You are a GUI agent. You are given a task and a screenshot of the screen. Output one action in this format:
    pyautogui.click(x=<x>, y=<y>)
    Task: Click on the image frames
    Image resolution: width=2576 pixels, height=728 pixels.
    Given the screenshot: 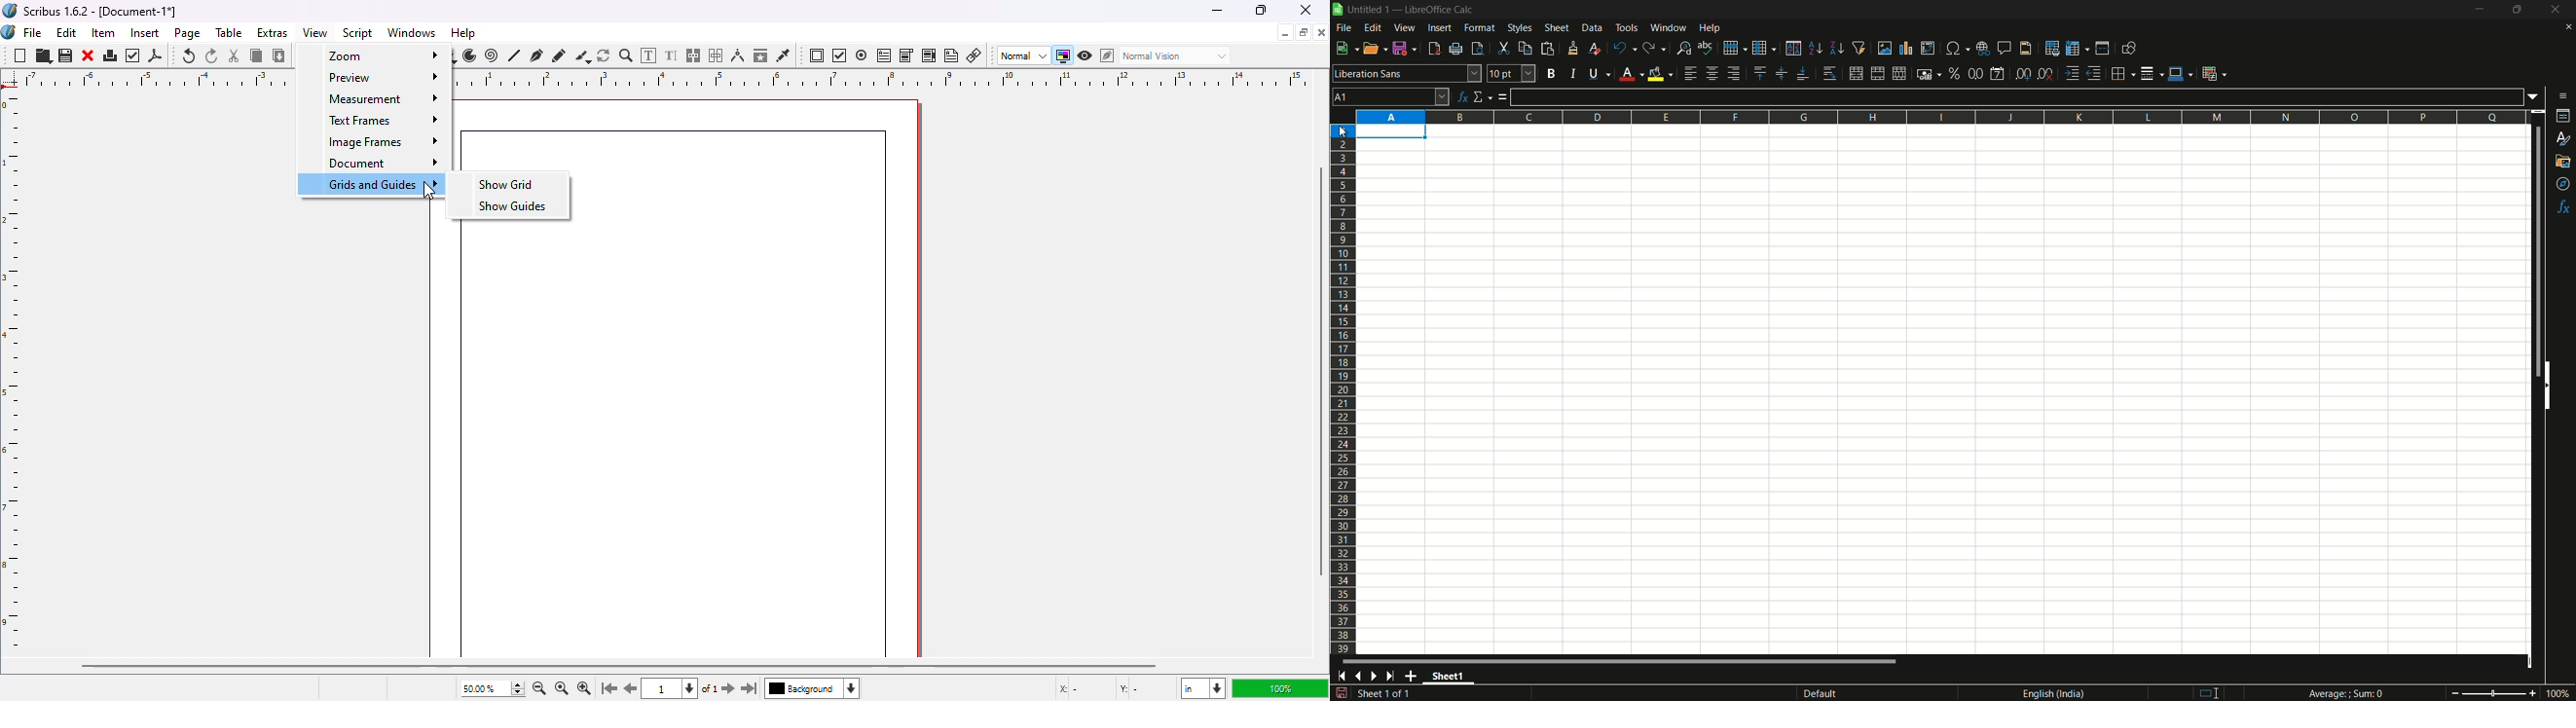 What is the action you would take?
    pyautogui.click(x=374, y=142)
    